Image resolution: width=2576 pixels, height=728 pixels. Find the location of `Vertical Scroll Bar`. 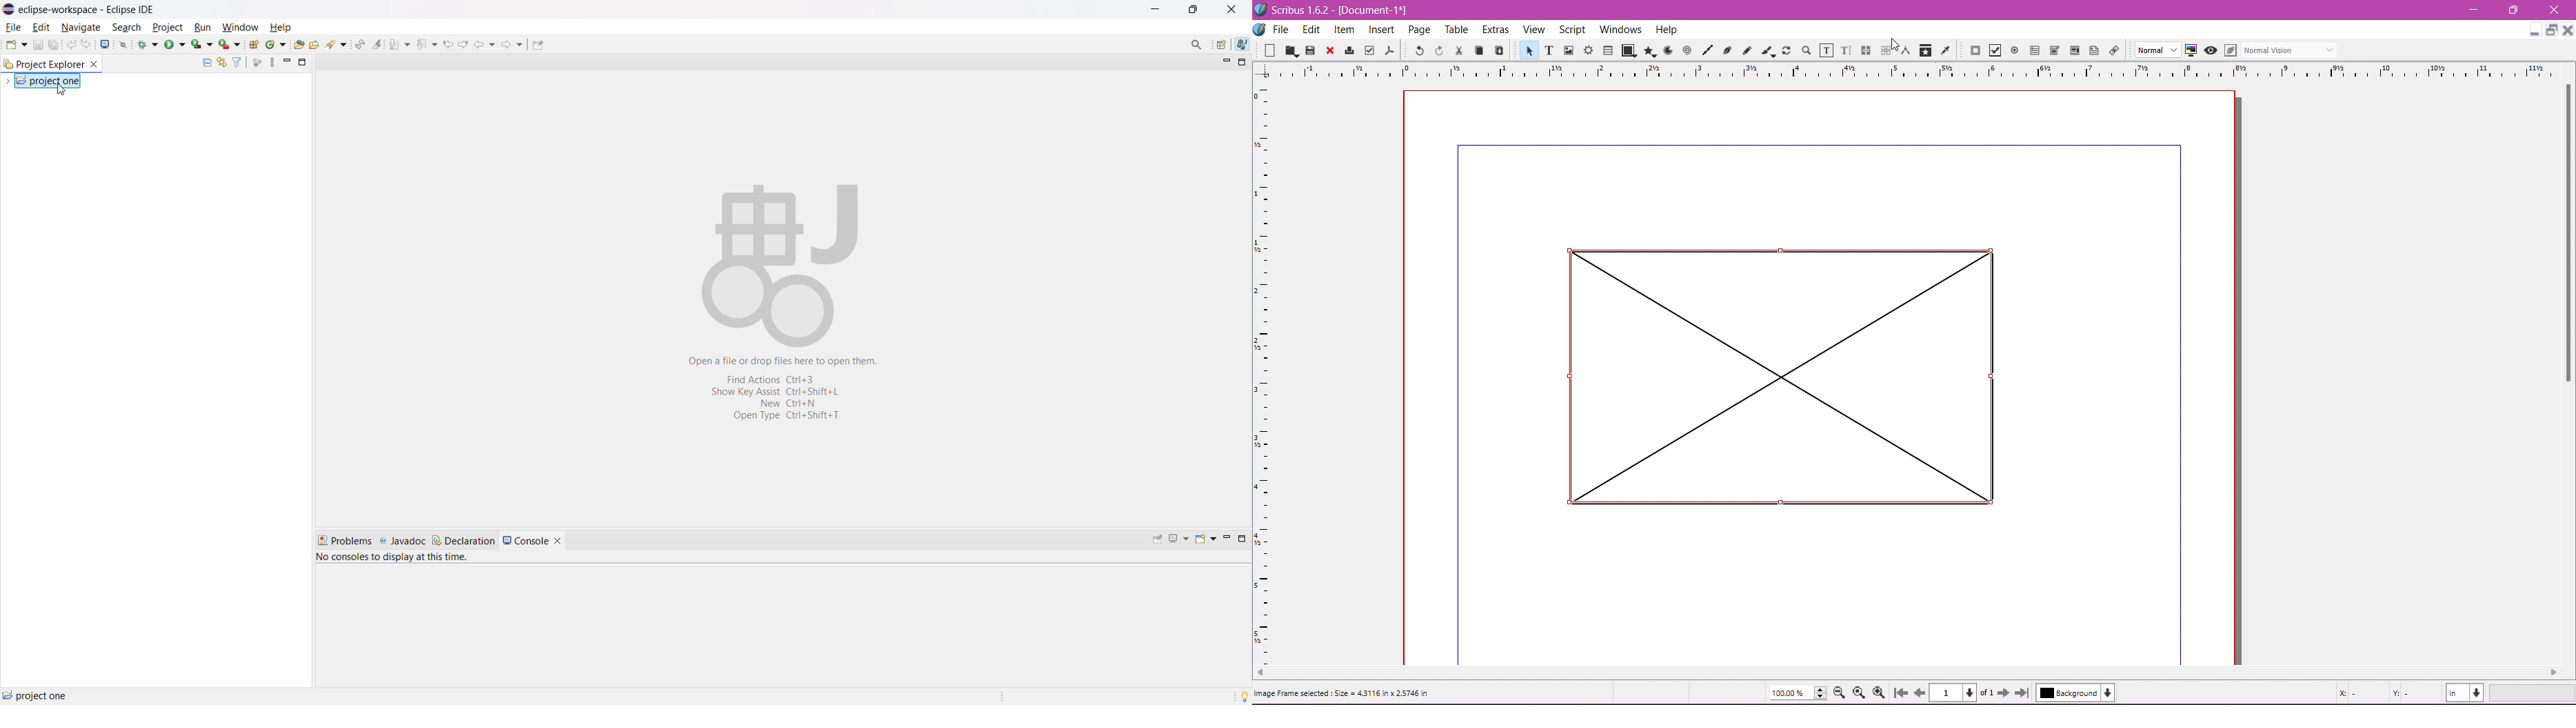

Vertical Scroll Bar is located at coordinates (2565, 232).